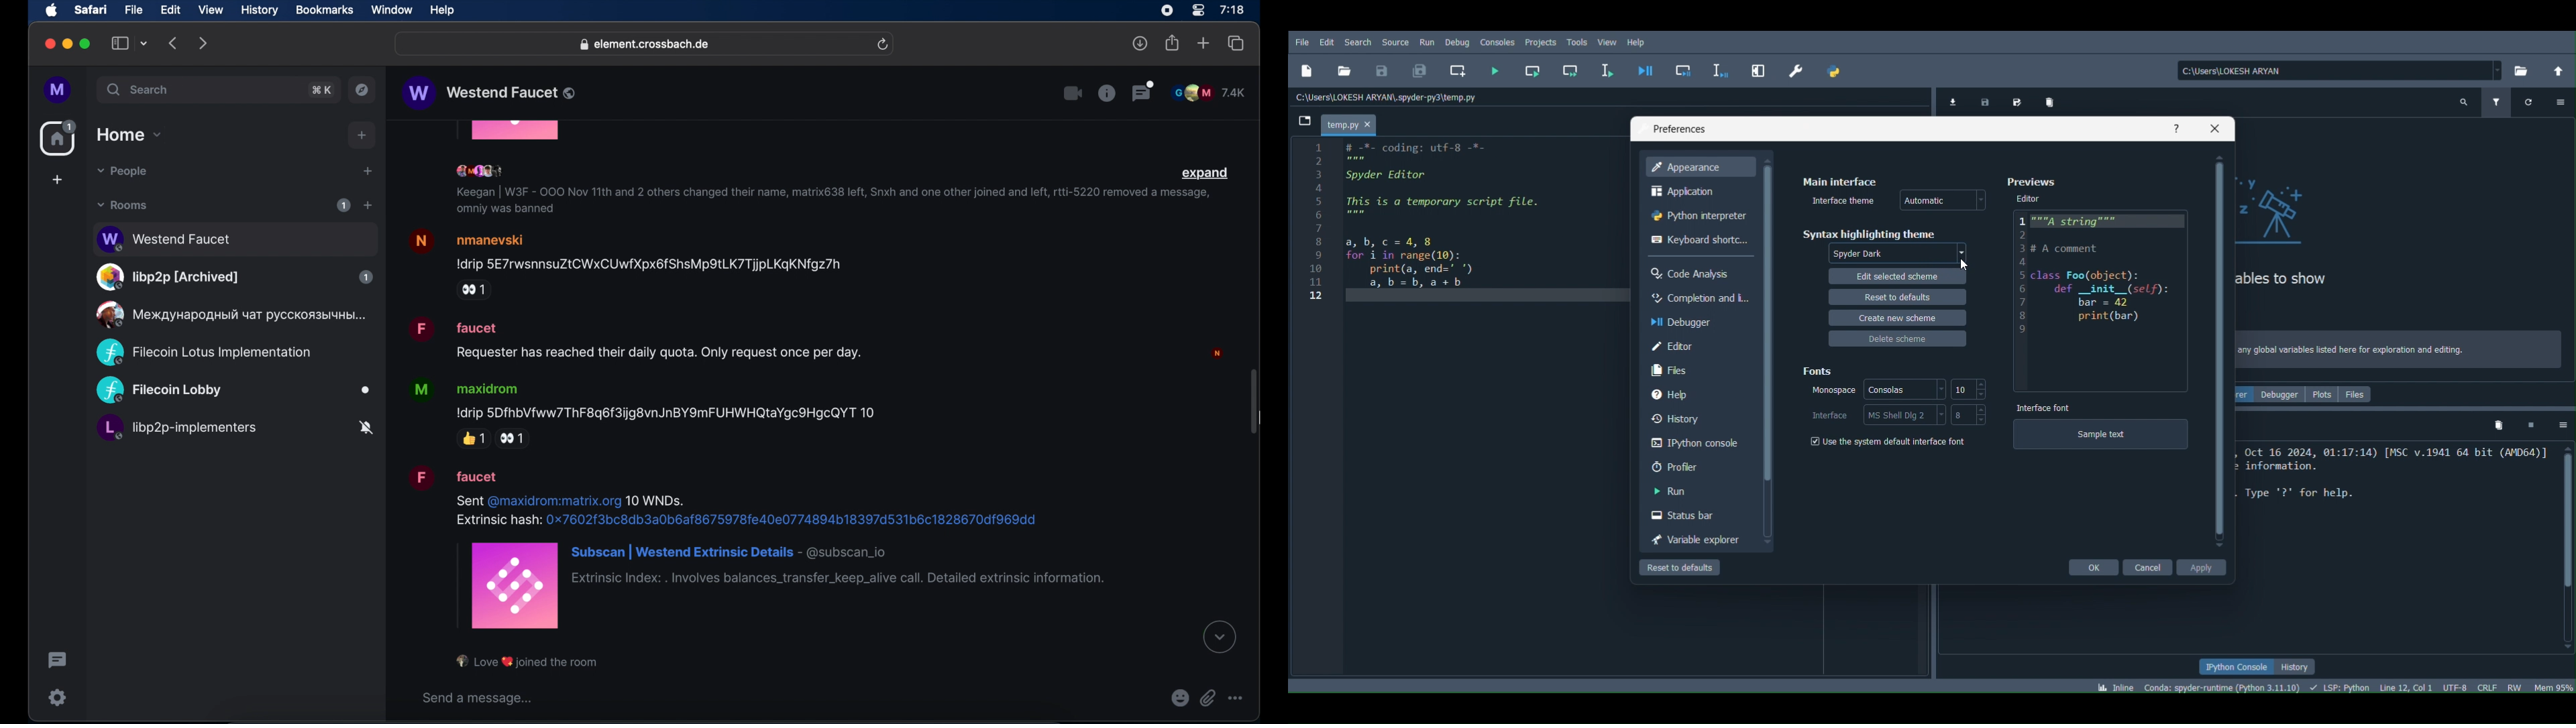 The width and height of the screenshot is (2576, 728). I want to click on 1, so click(343, 205).